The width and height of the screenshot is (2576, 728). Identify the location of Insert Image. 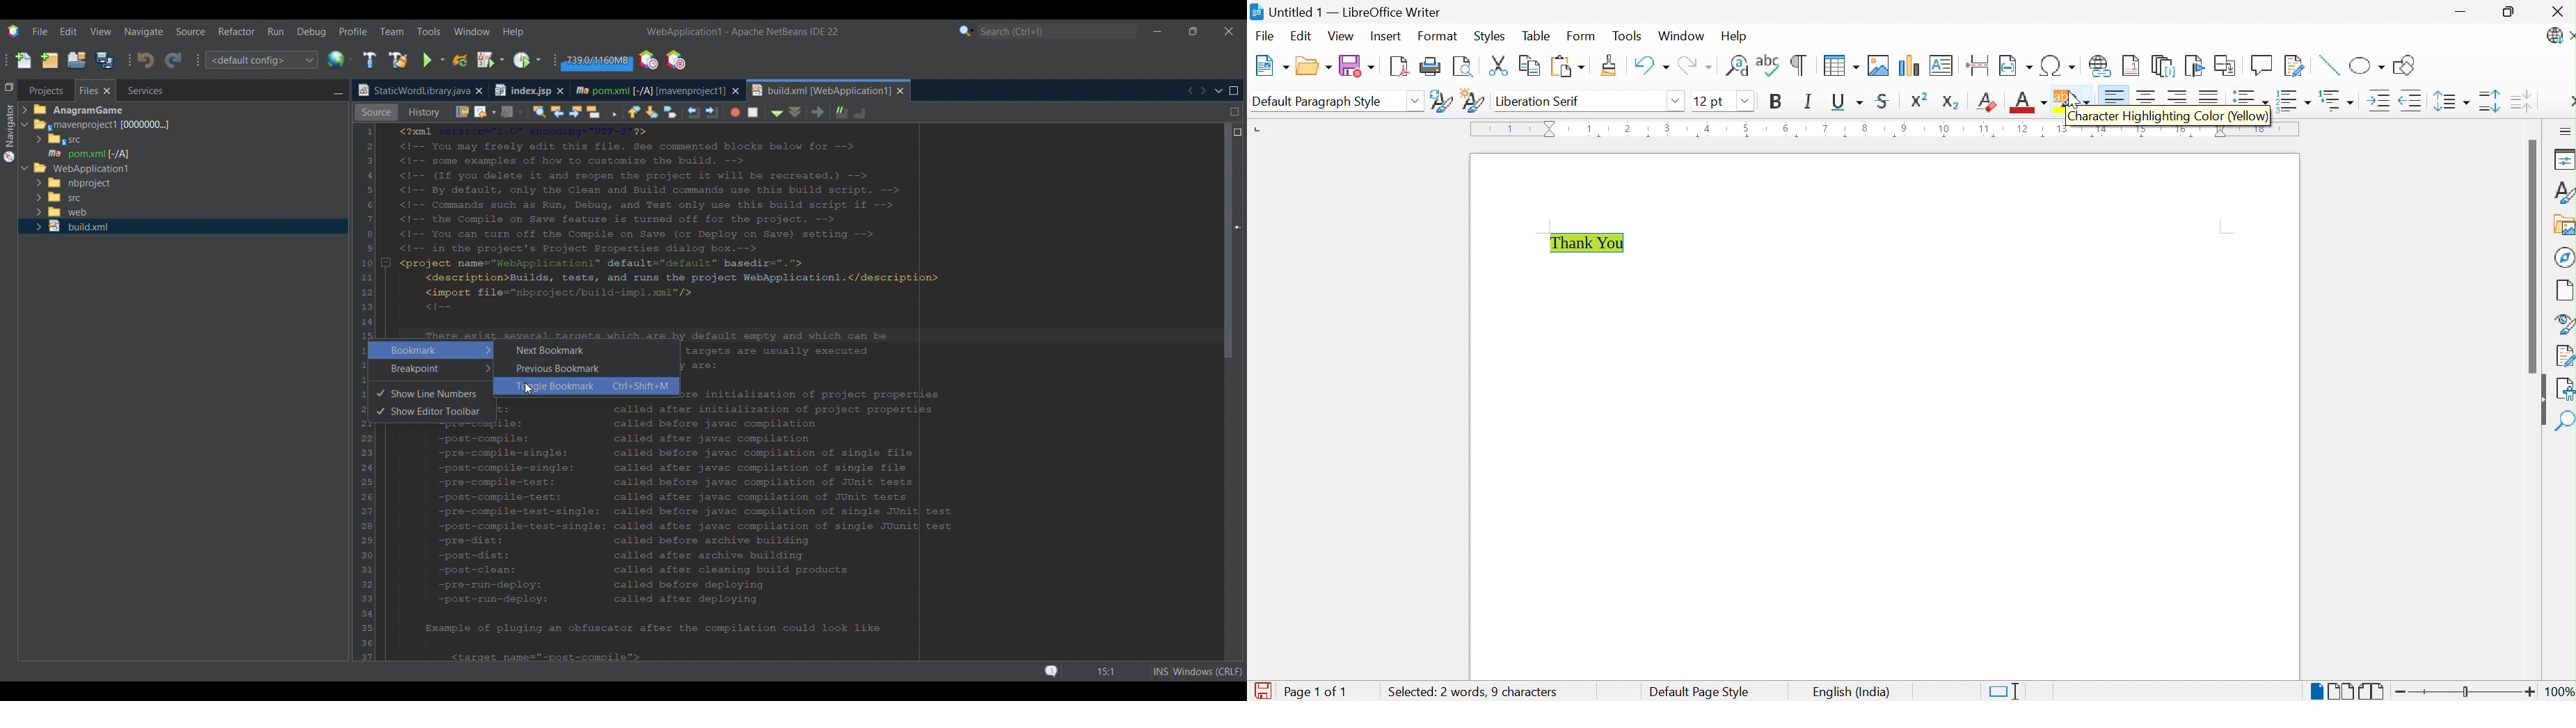
(1877, 65).